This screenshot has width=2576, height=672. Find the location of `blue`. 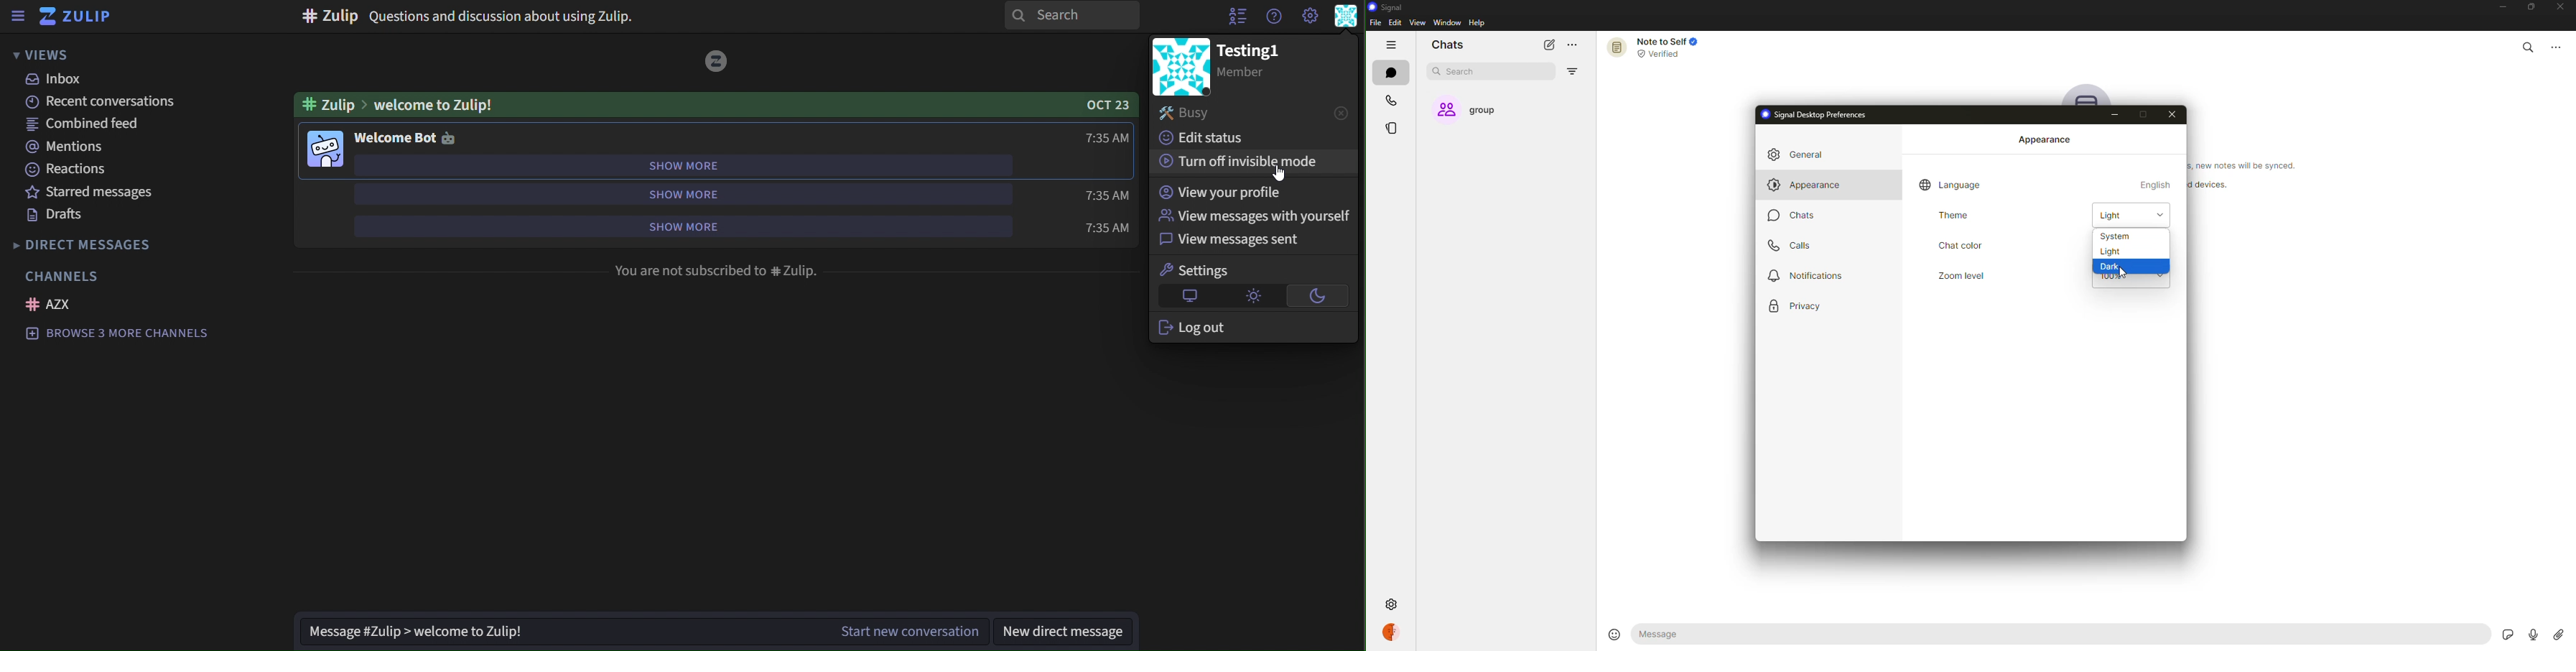

blue is located at coordinates (2158, 243).